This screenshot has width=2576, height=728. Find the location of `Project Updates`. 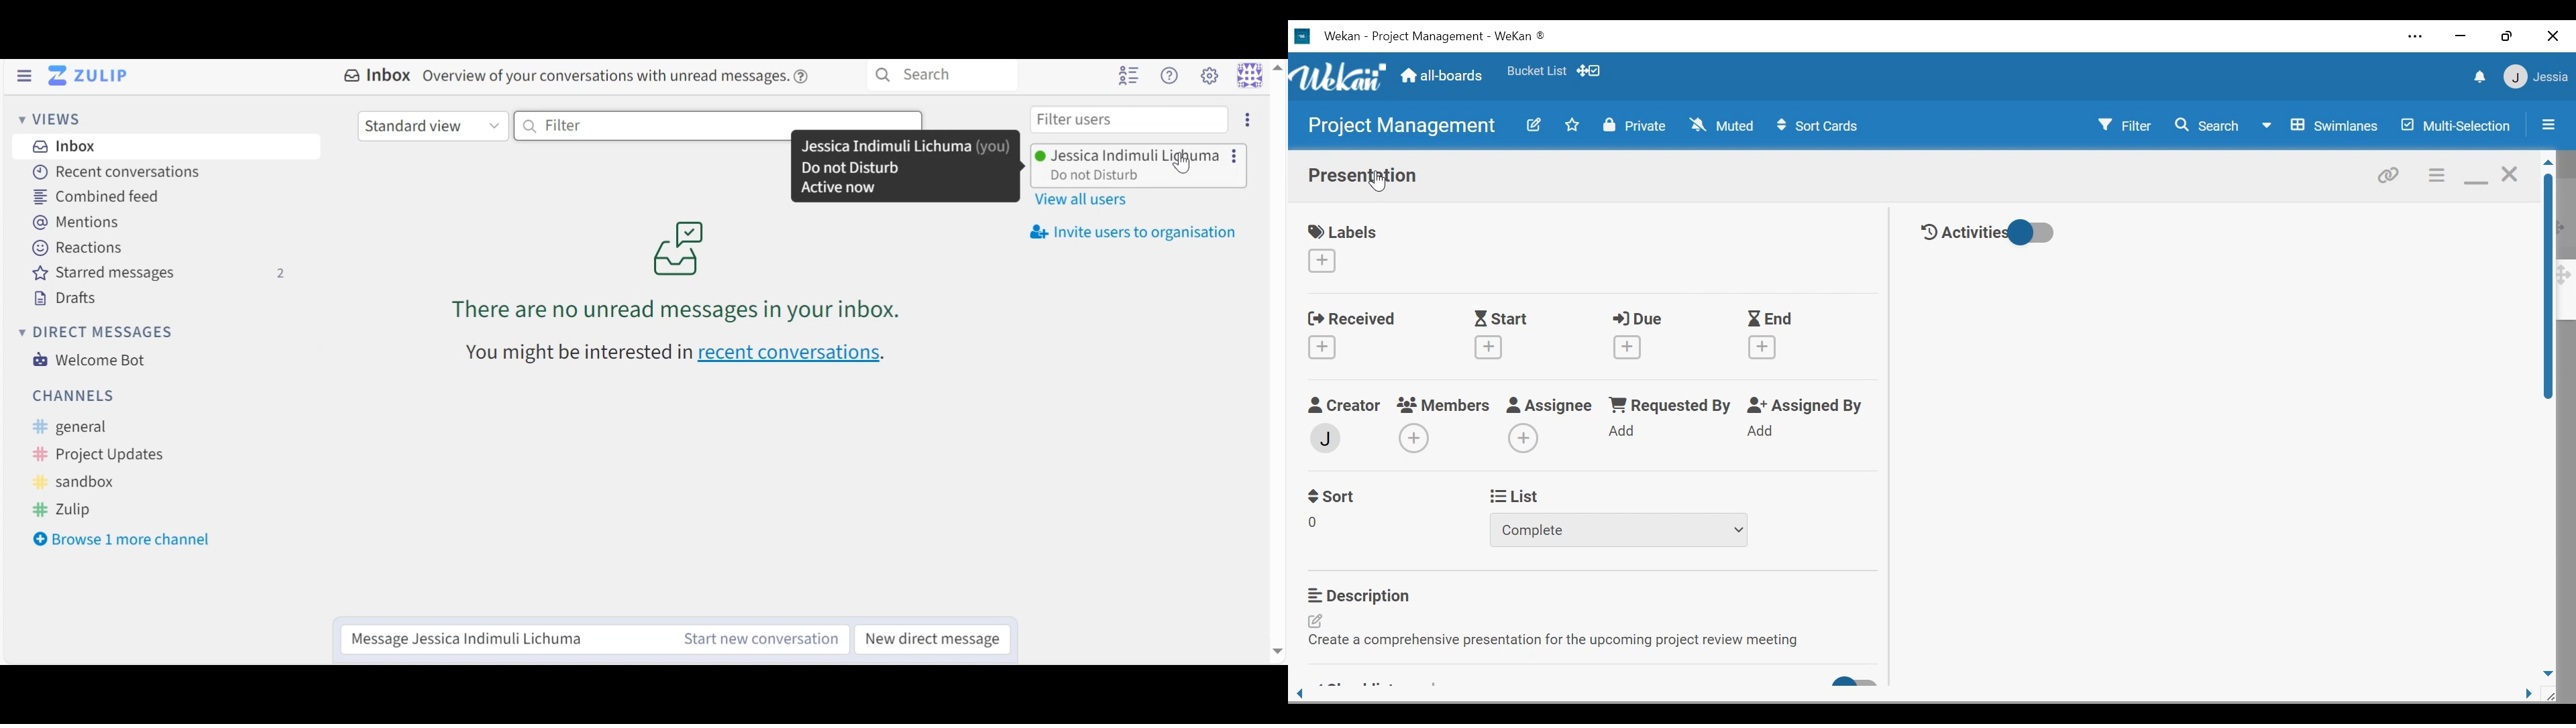

Project Updates is located at coordinates (101, 455).